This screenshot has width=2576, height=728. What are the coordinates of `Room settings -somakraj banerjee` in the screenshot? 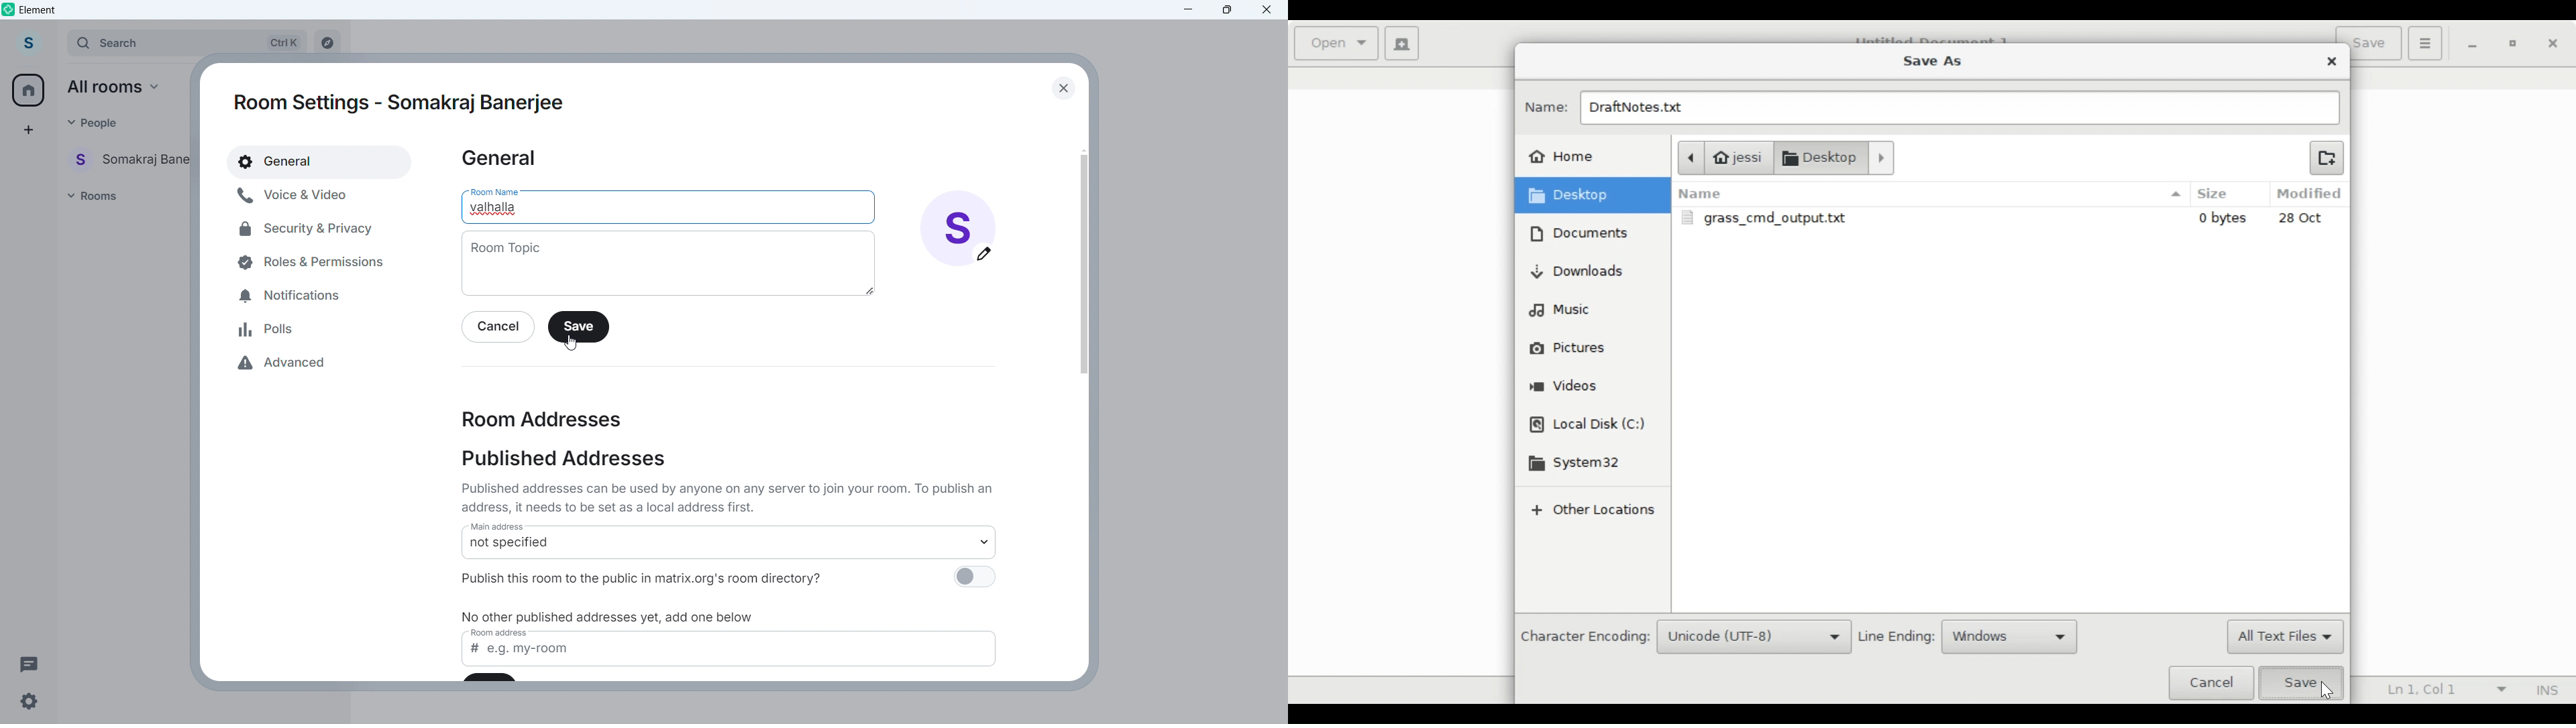 It's located at (401, 105).